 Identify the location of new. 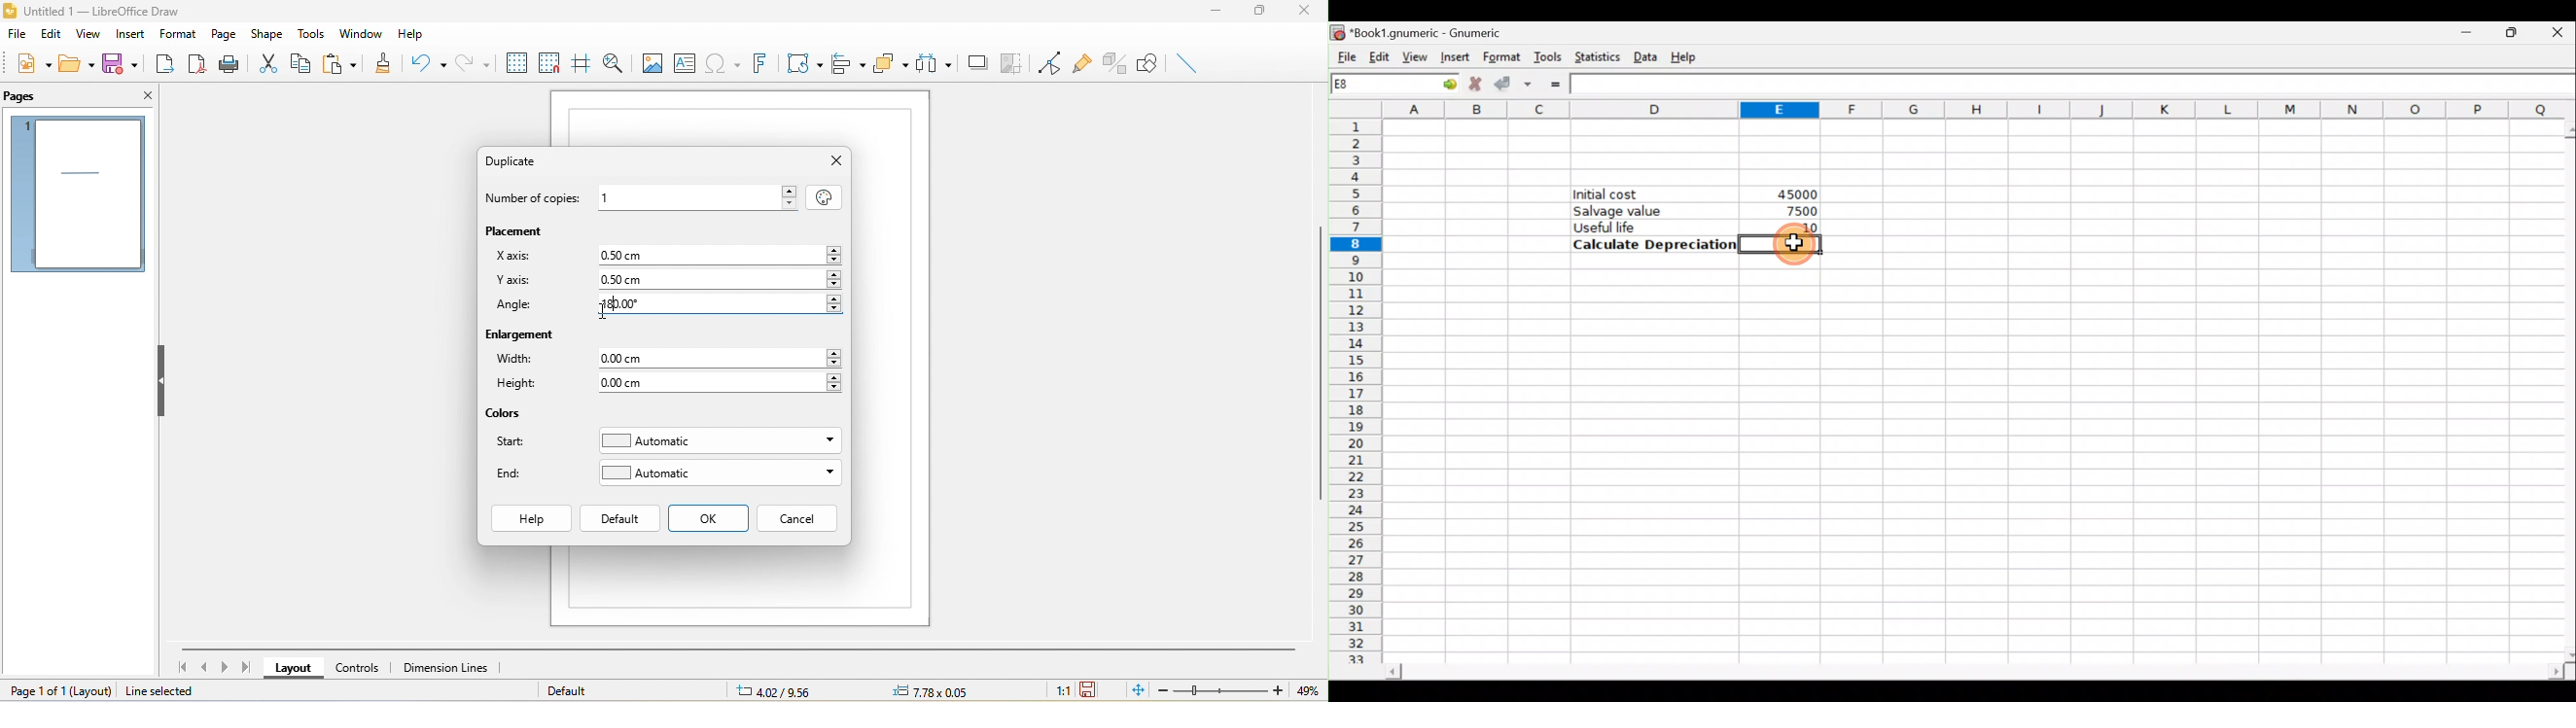
(32, 63).